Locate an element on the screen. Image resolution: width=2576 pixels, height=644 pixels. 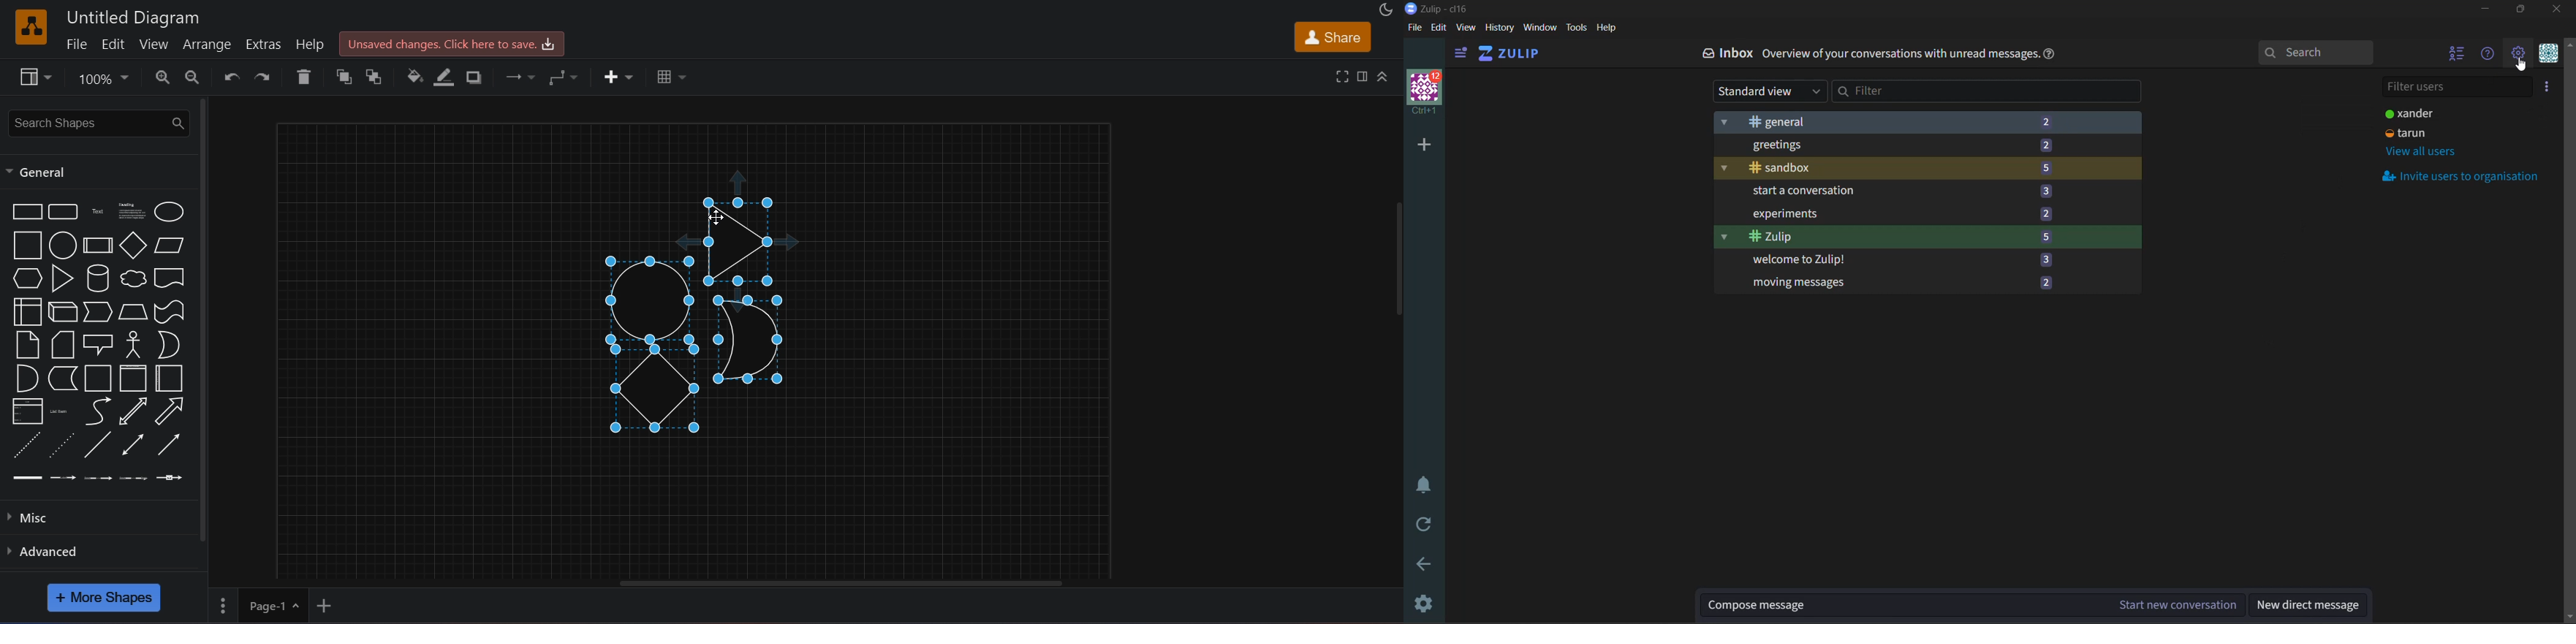
arrange is located at coordinates (209, 44).